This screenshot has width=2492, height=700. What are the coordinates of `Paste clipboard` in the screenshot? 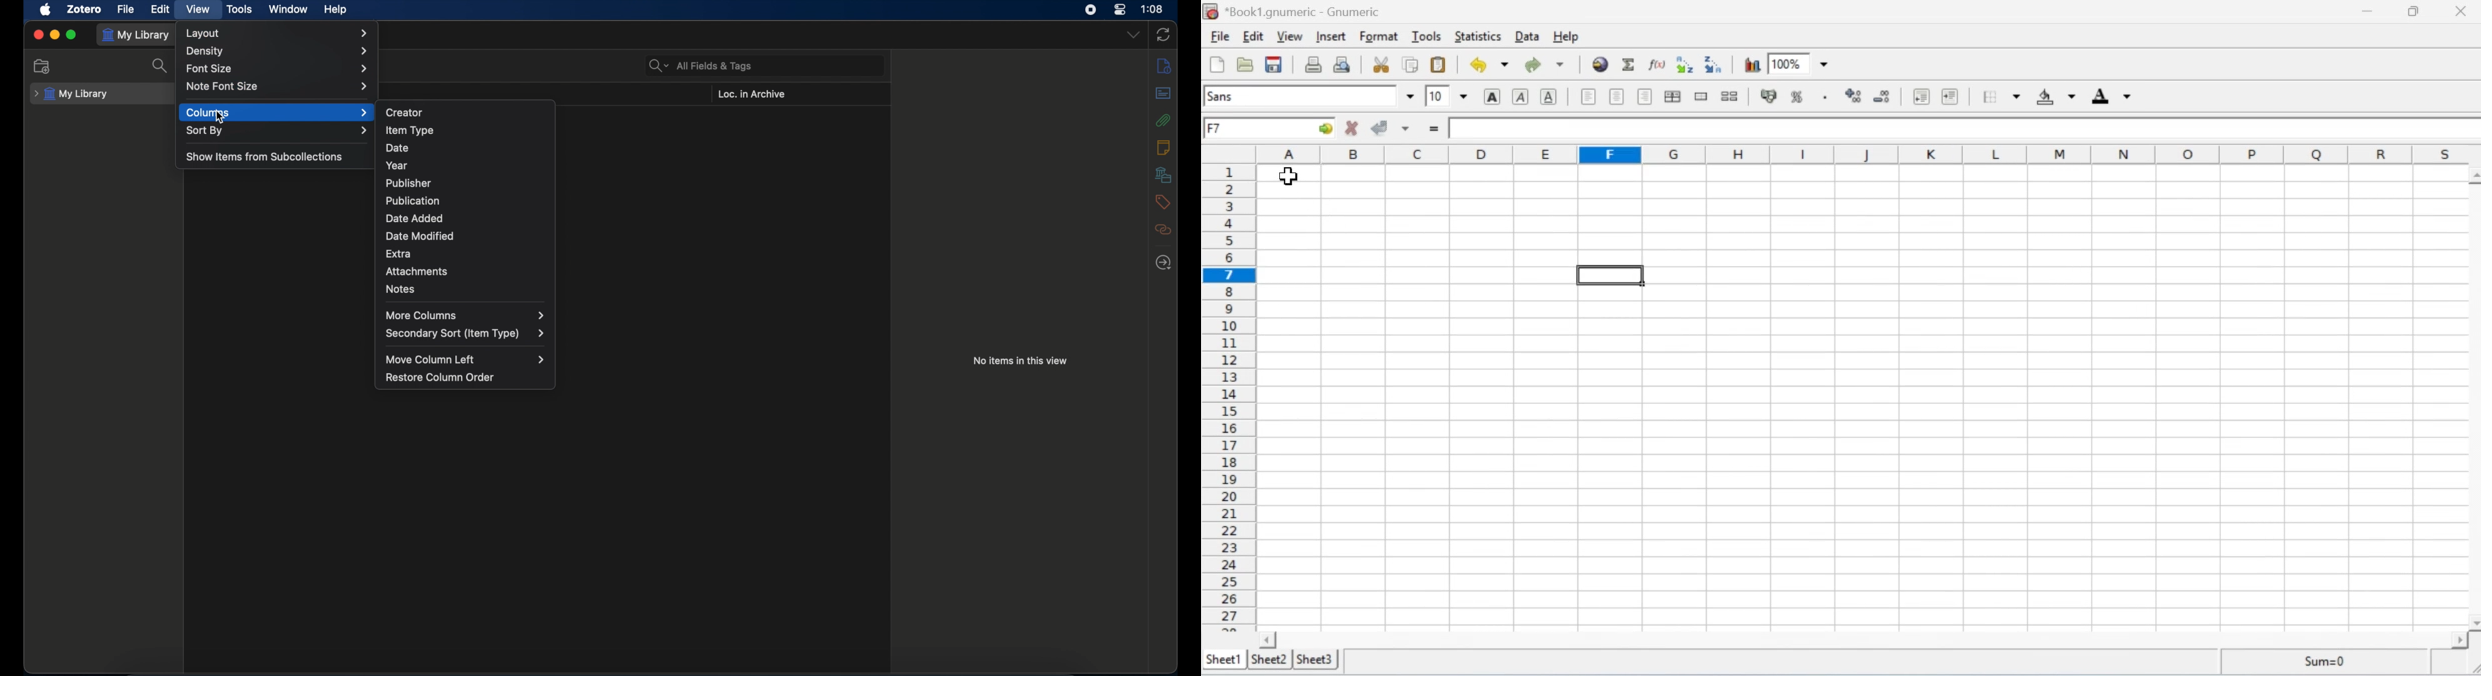 It's located at (1439, 65).